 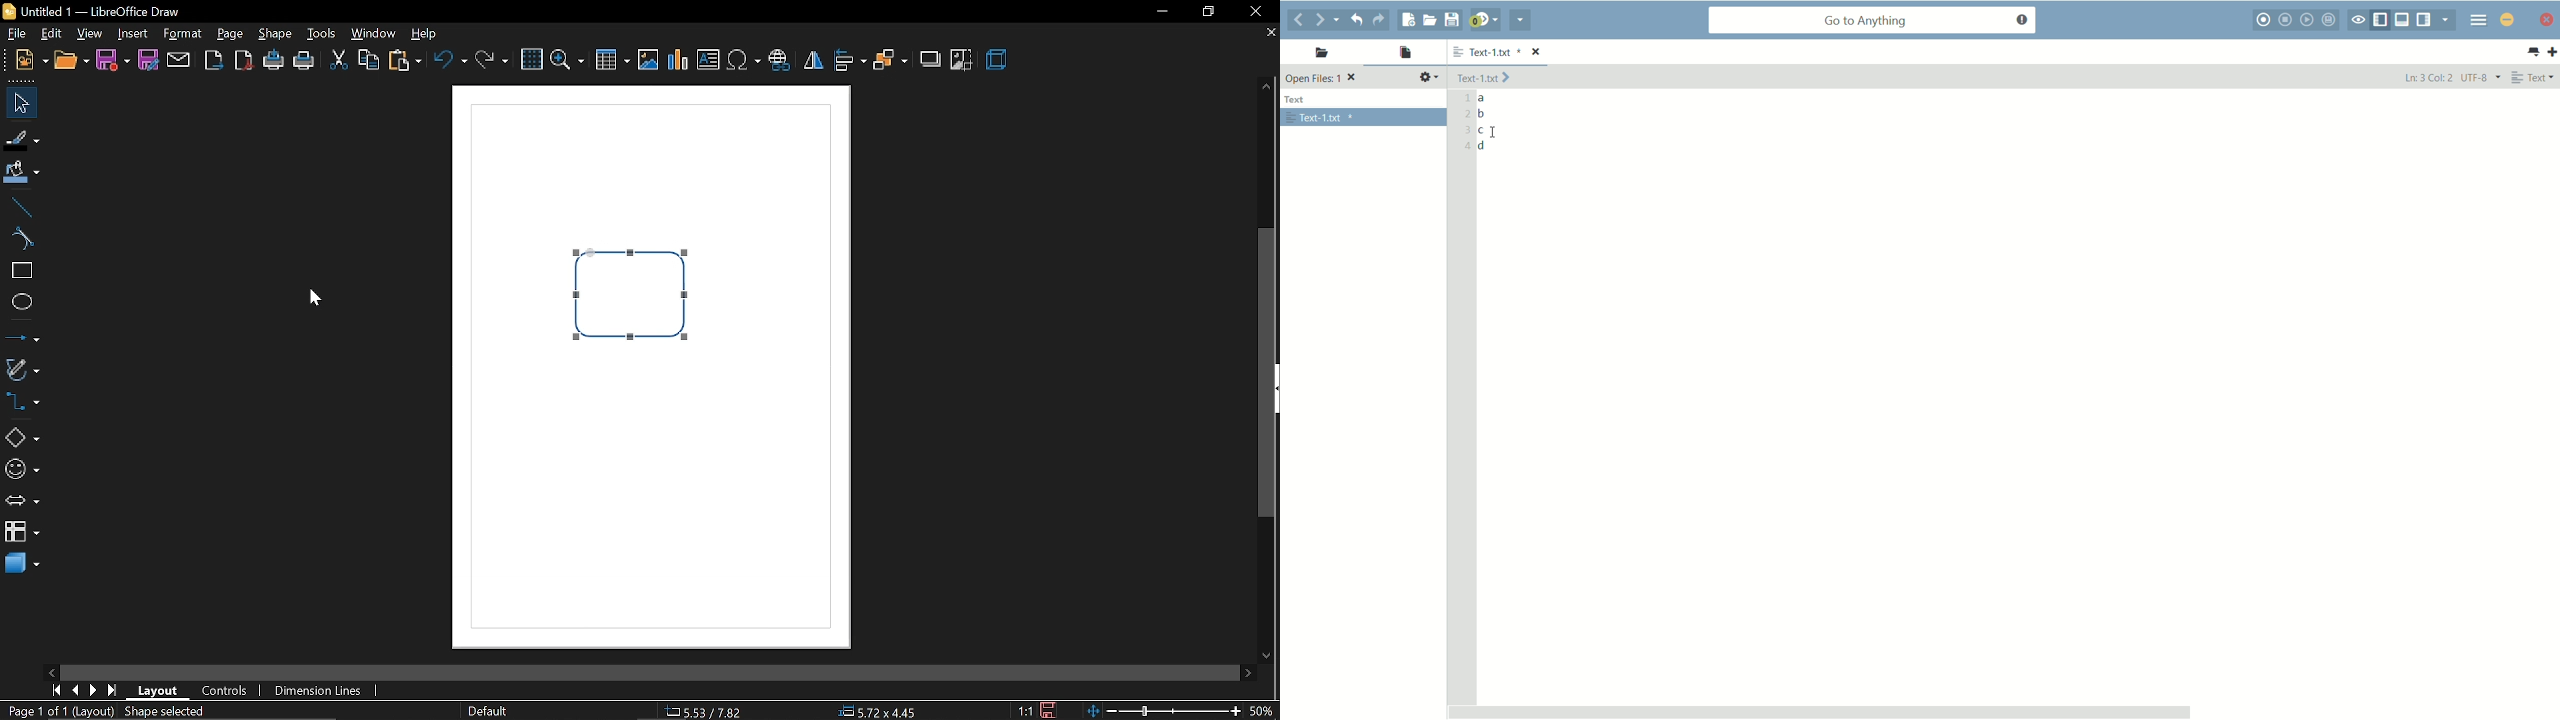 What do you see at coordinates (611, 62) in the screenshot?
I see `insert table` at bounding box center [611, 62].